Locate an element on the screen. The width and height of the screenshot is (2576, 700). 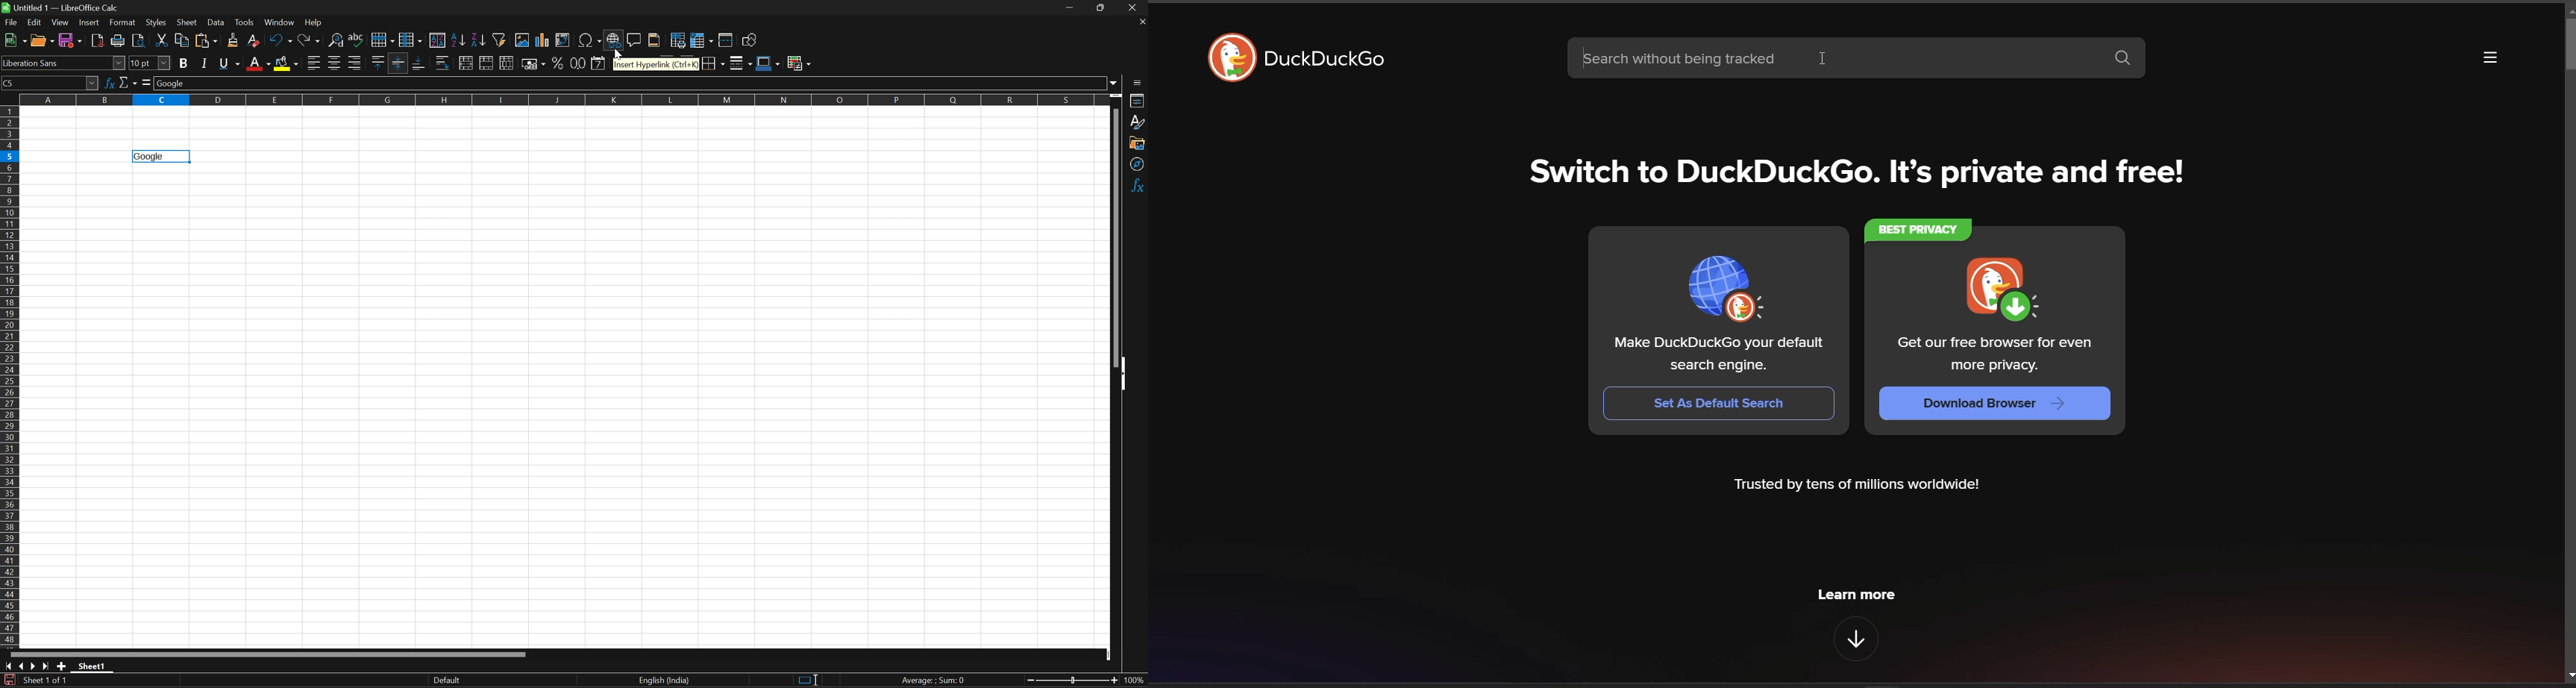
Define print area is located at coordinates (678, 39).